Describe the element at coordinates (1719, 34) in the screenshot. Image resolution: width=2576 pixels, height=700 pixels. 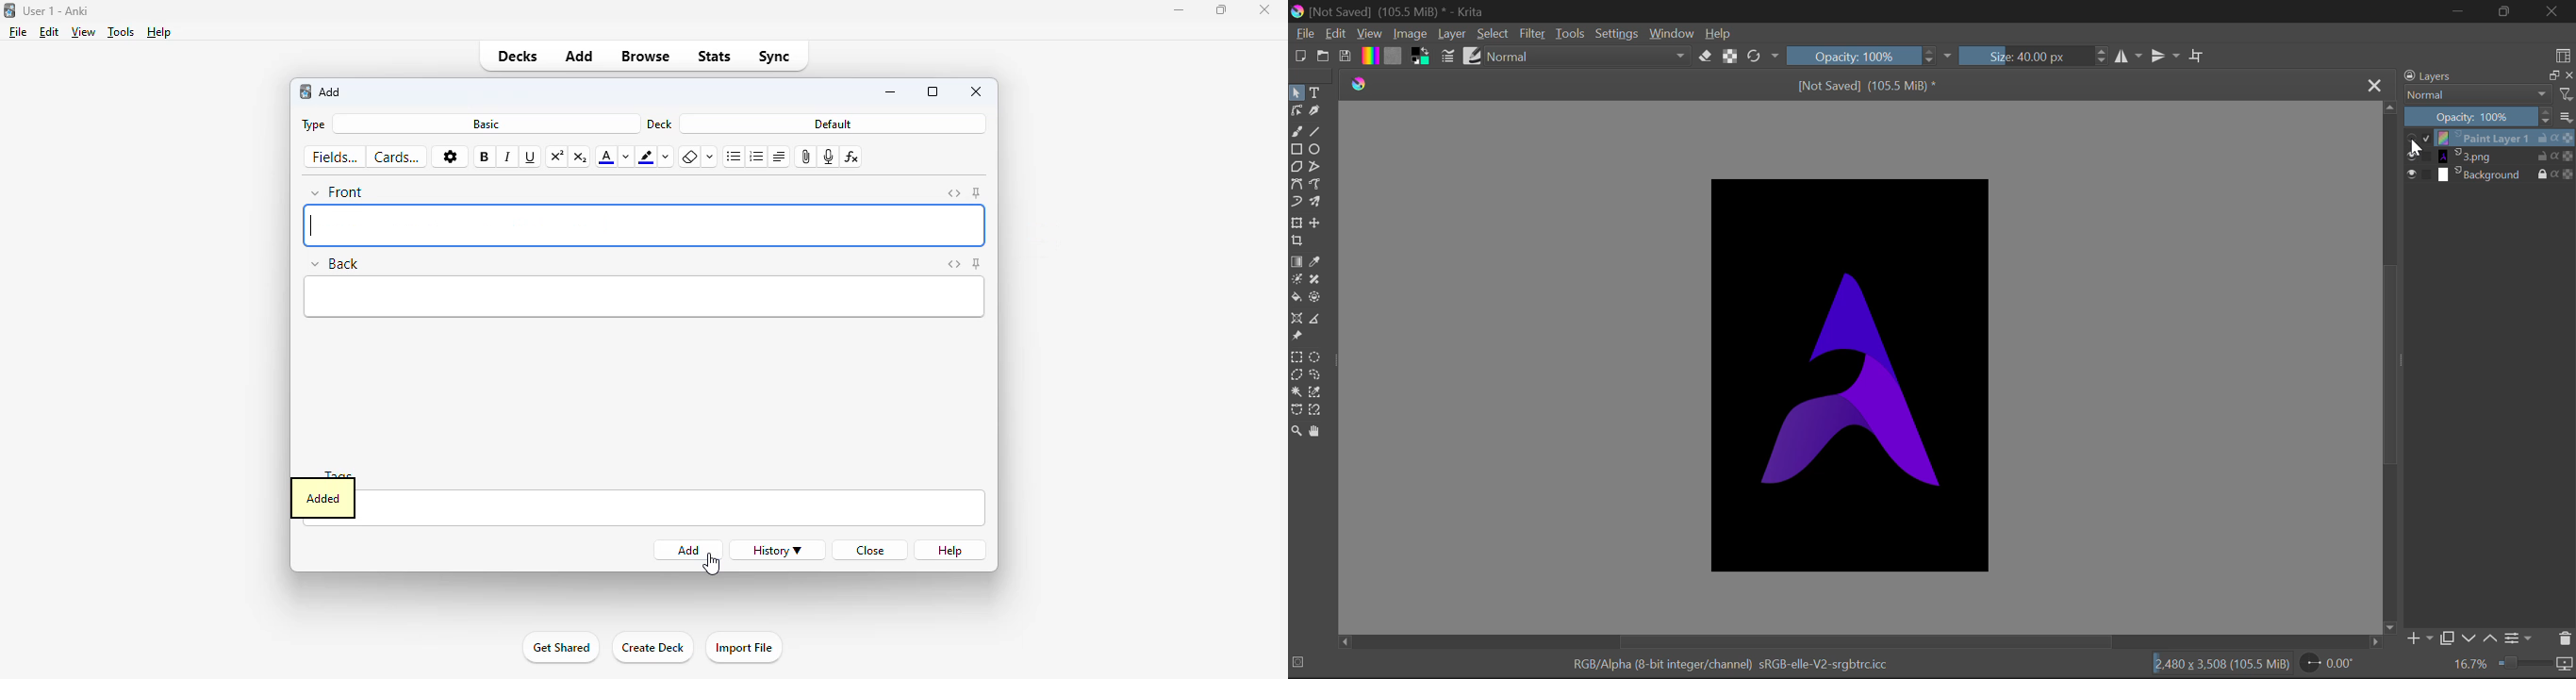
I see `Help` at that location.